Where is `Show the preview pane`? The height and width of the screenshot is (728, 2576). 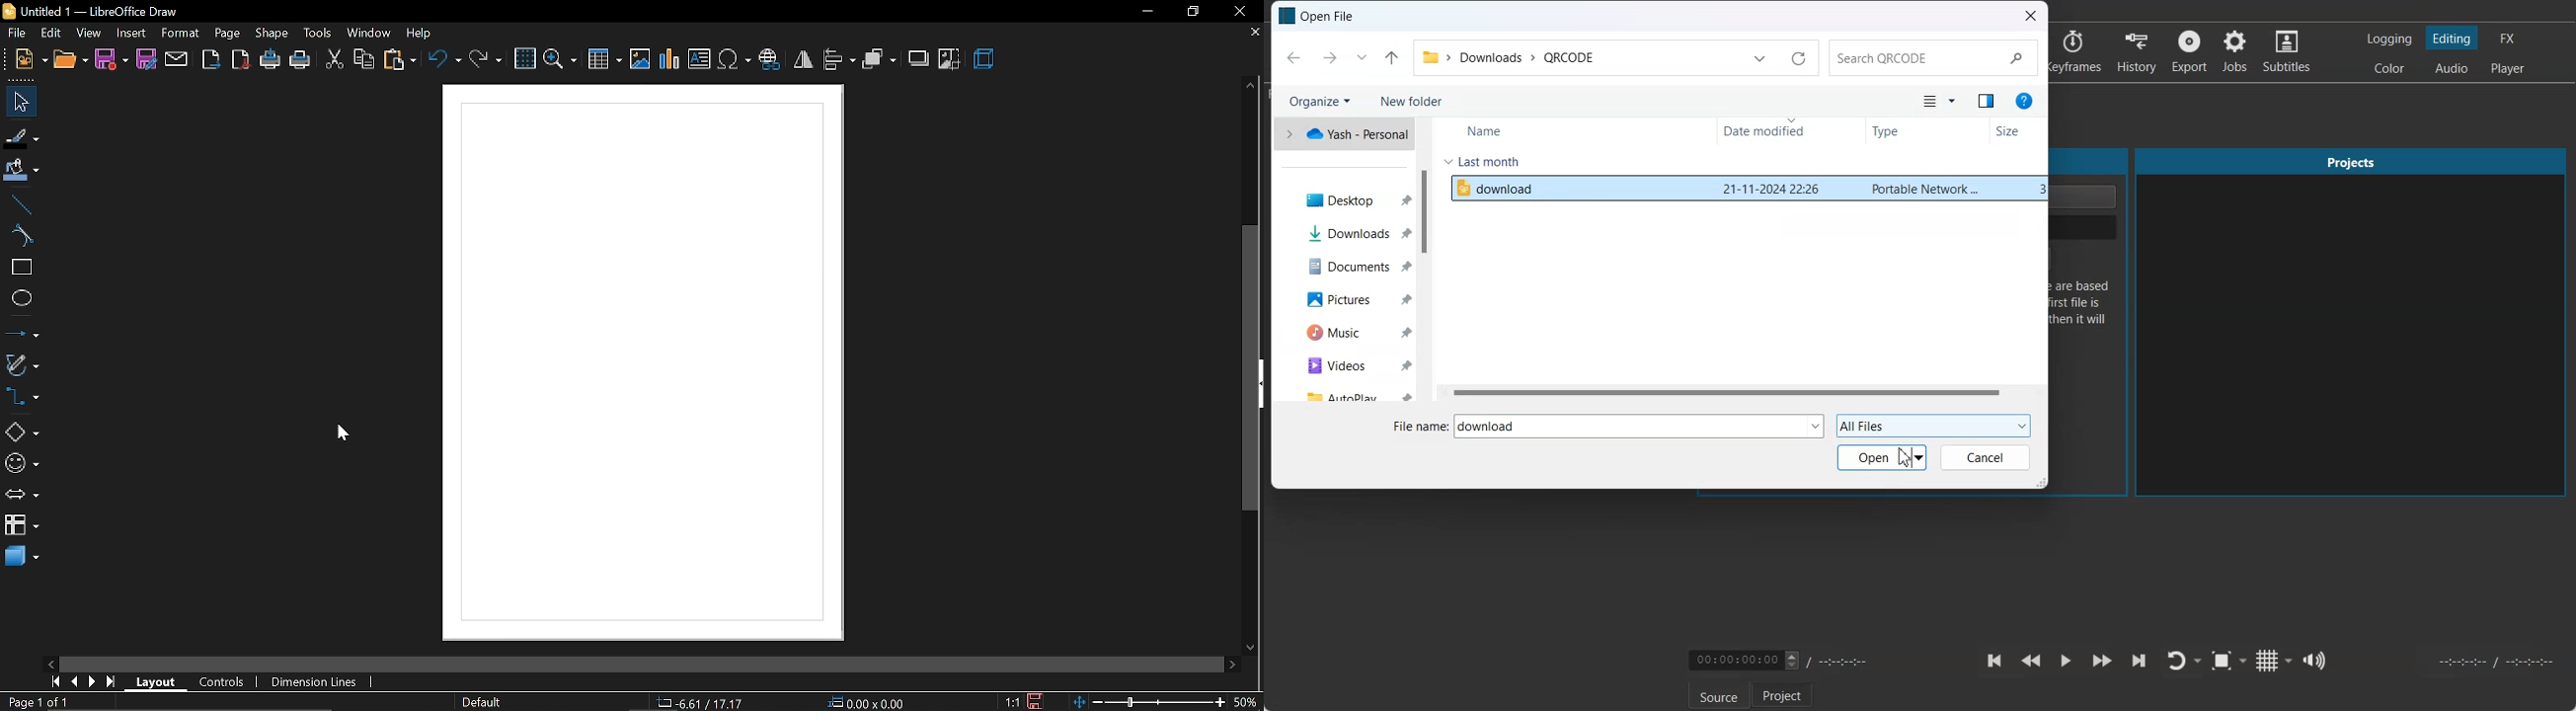 Show the preview pane is located at coordinates (1986, 101).